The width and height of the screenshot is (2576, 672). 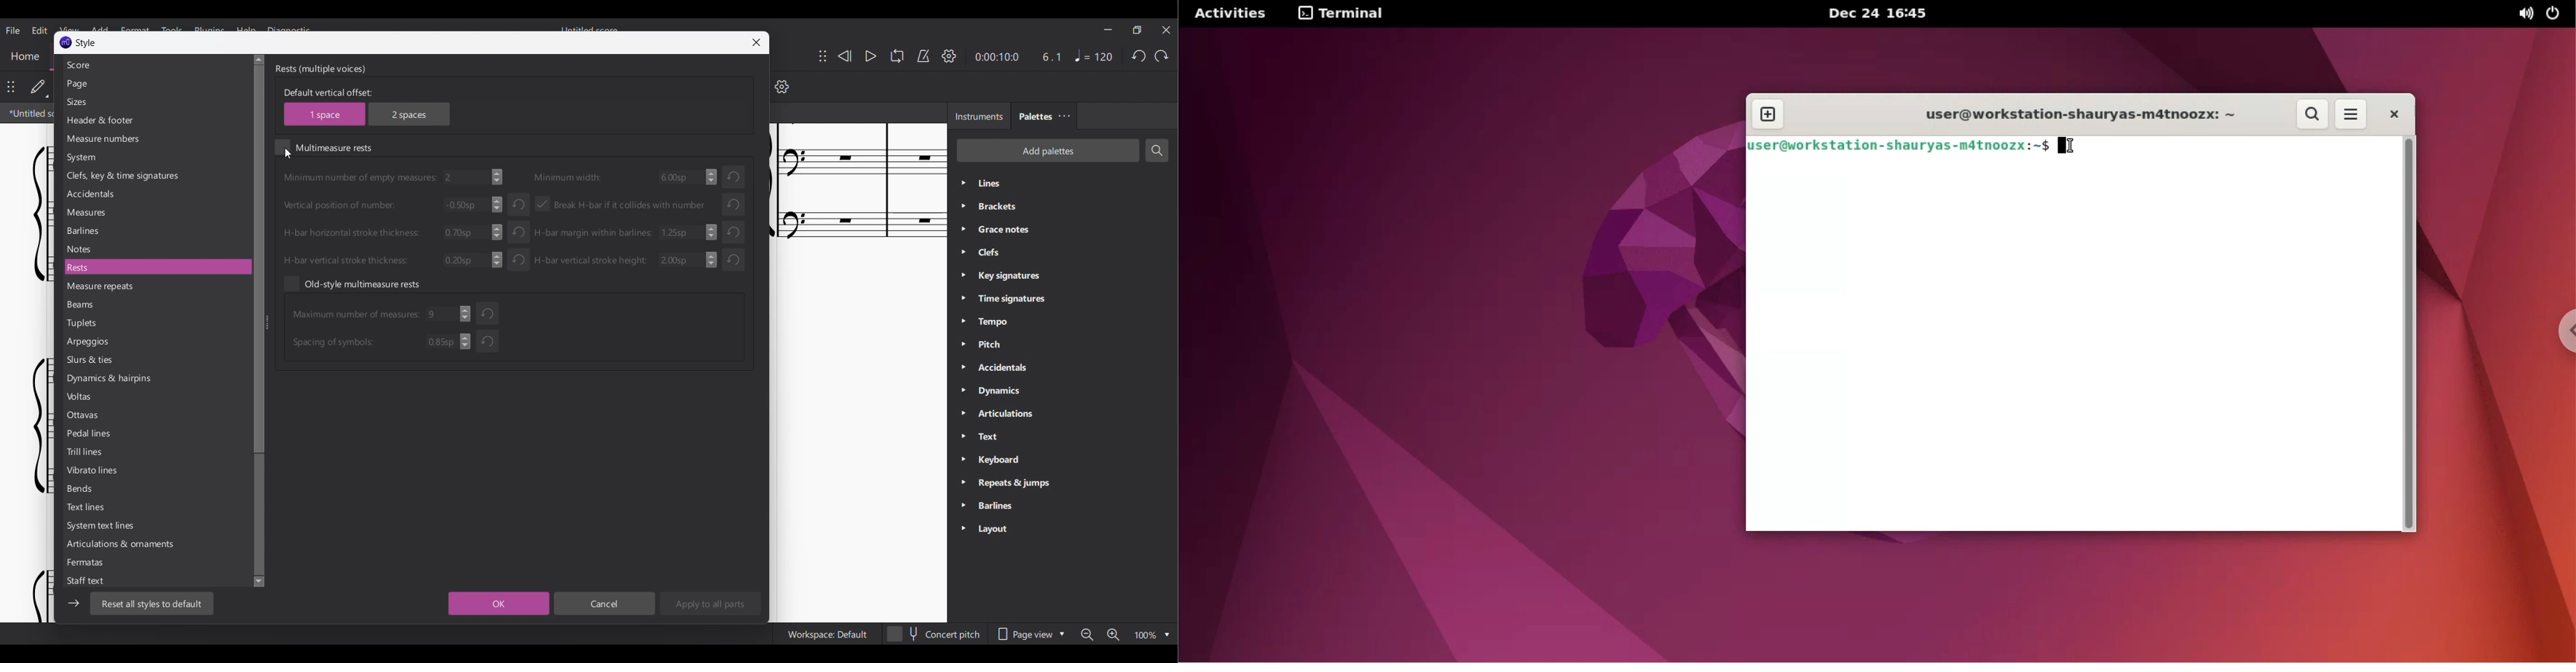 What do you see at coordinates (1108, 29) in the screenshot?
I see `Minimize` at bounding box center [1108, 29].